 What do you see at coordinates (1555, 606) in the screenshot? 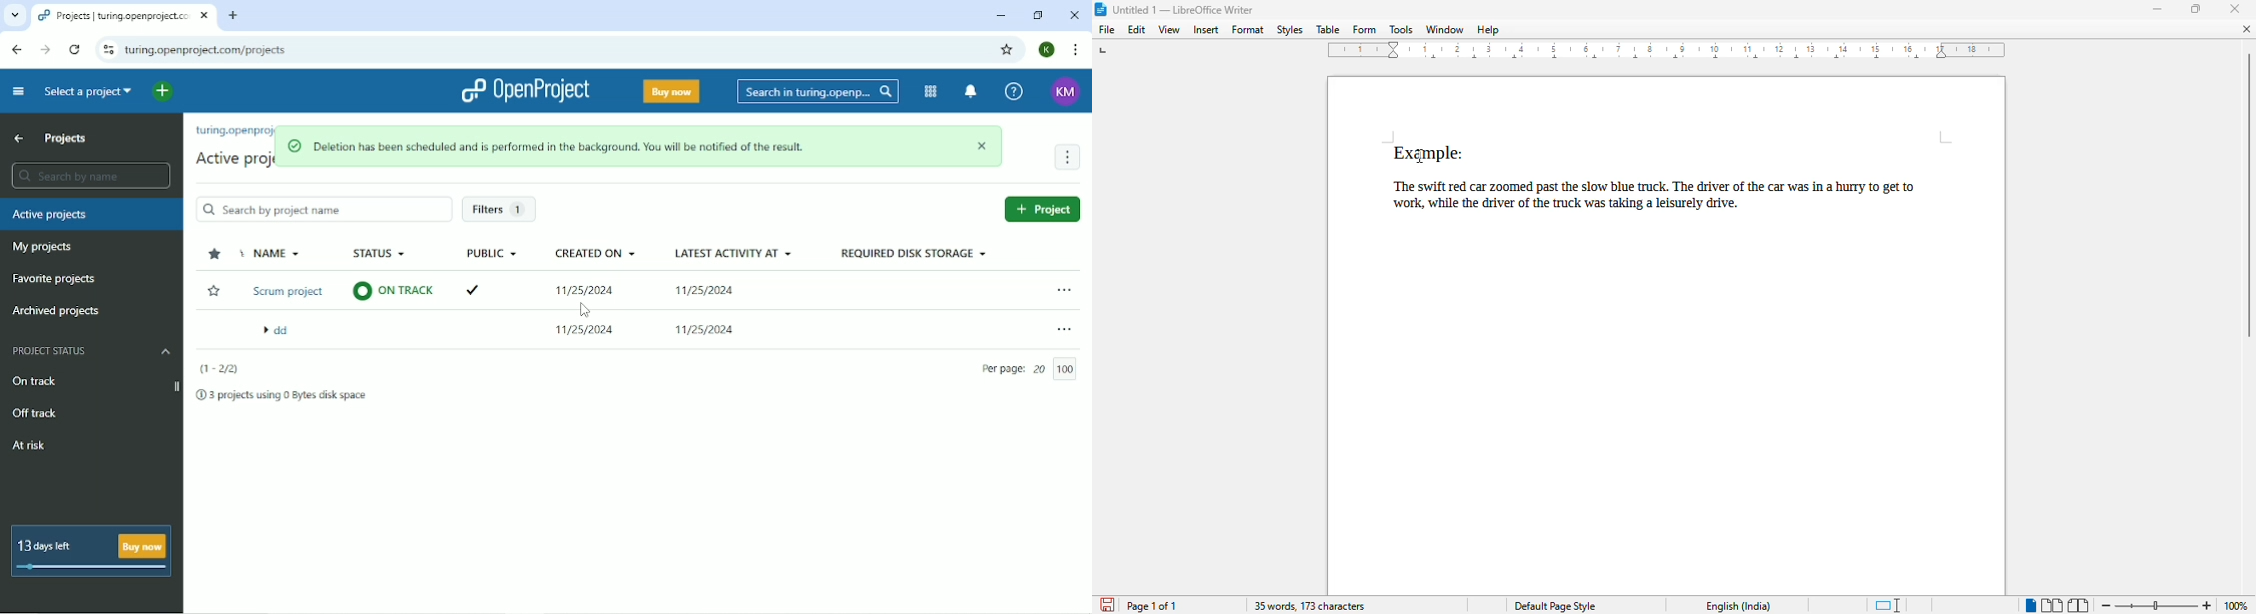
I see `Default page style` at bounding box center [1555, 606].